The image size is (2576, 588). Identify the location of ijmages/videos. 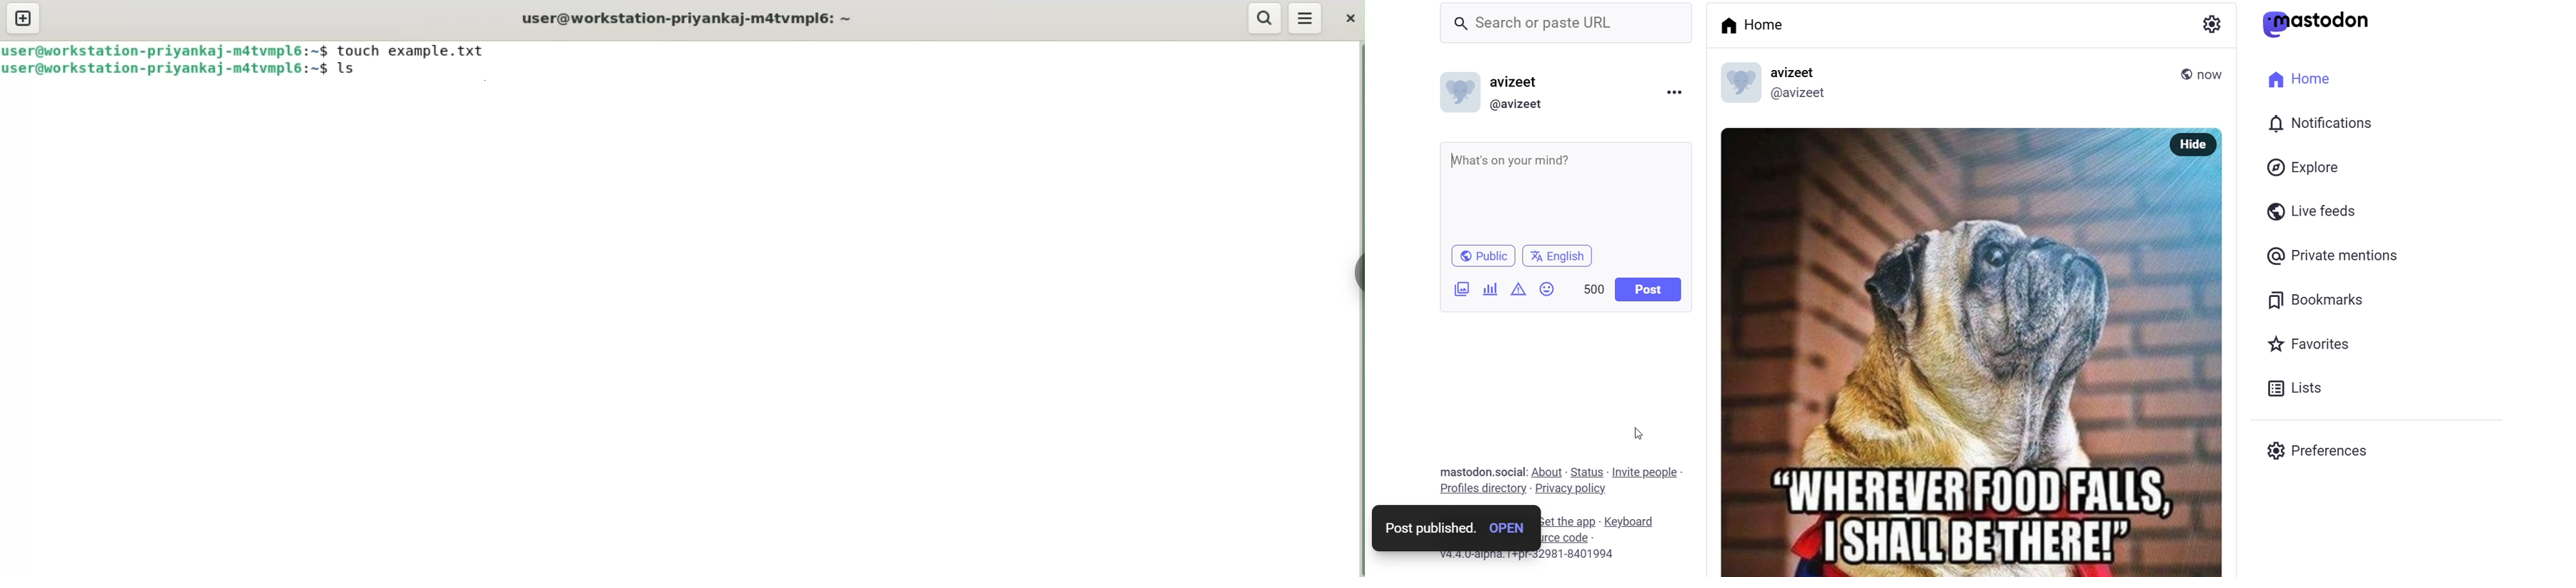
(1454, 289).